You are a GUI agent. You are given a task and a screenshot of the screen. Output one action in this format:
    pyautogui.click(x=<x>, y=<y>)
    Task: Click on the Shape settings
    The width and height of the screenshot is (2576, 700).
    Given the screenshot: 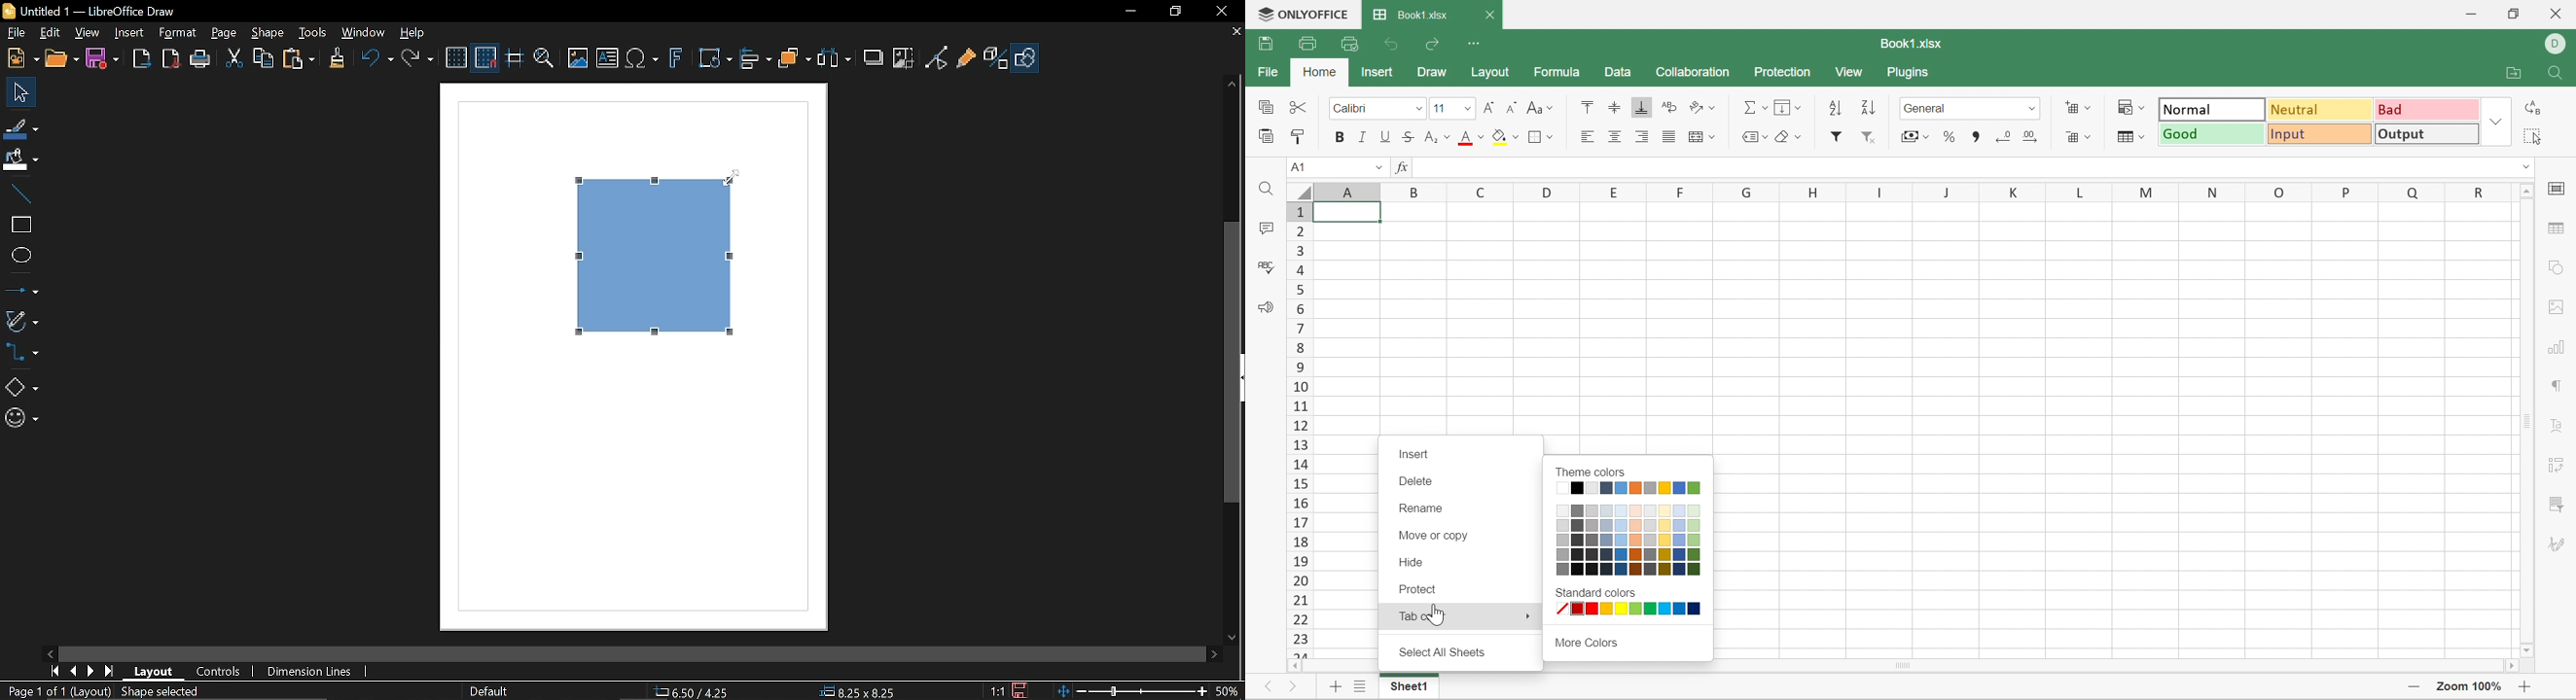 What is the action you would take?
    pyautogui.click(x=2556, y=268)
    